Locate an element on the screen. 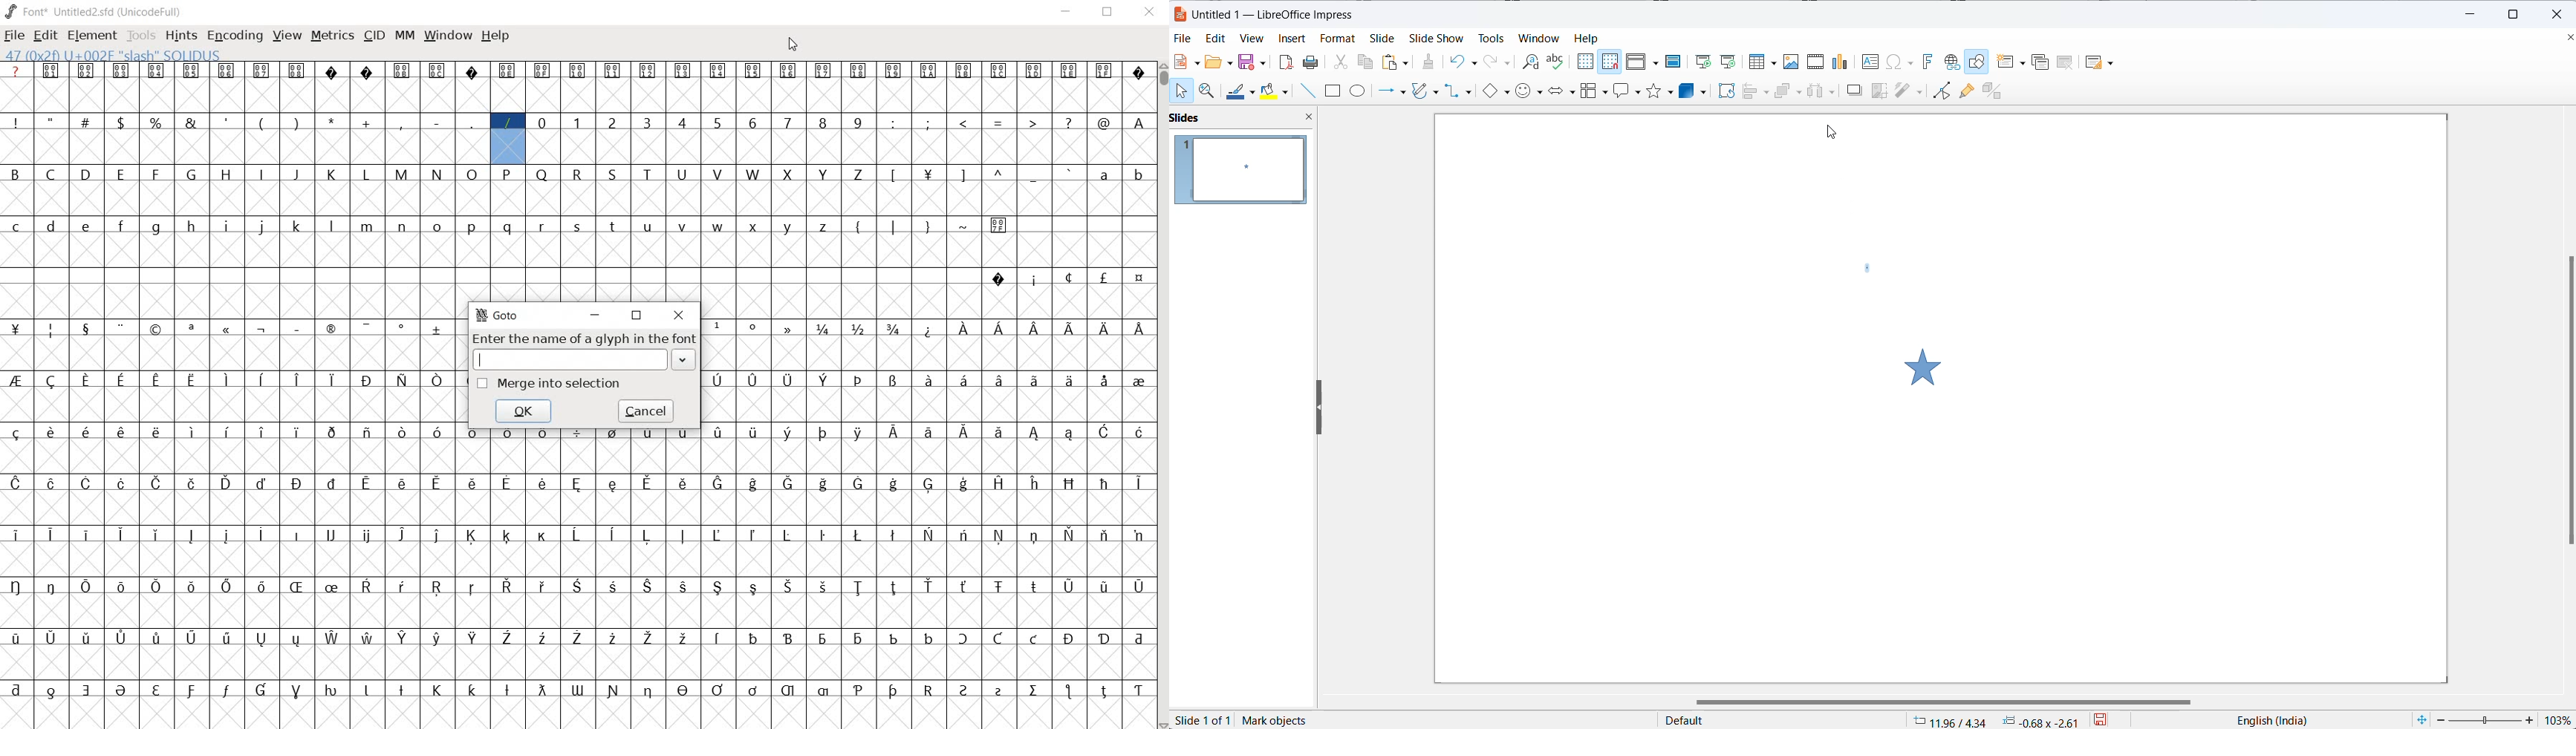 The image size is (2576, 756). glyph is located at coordinates (16, 638).